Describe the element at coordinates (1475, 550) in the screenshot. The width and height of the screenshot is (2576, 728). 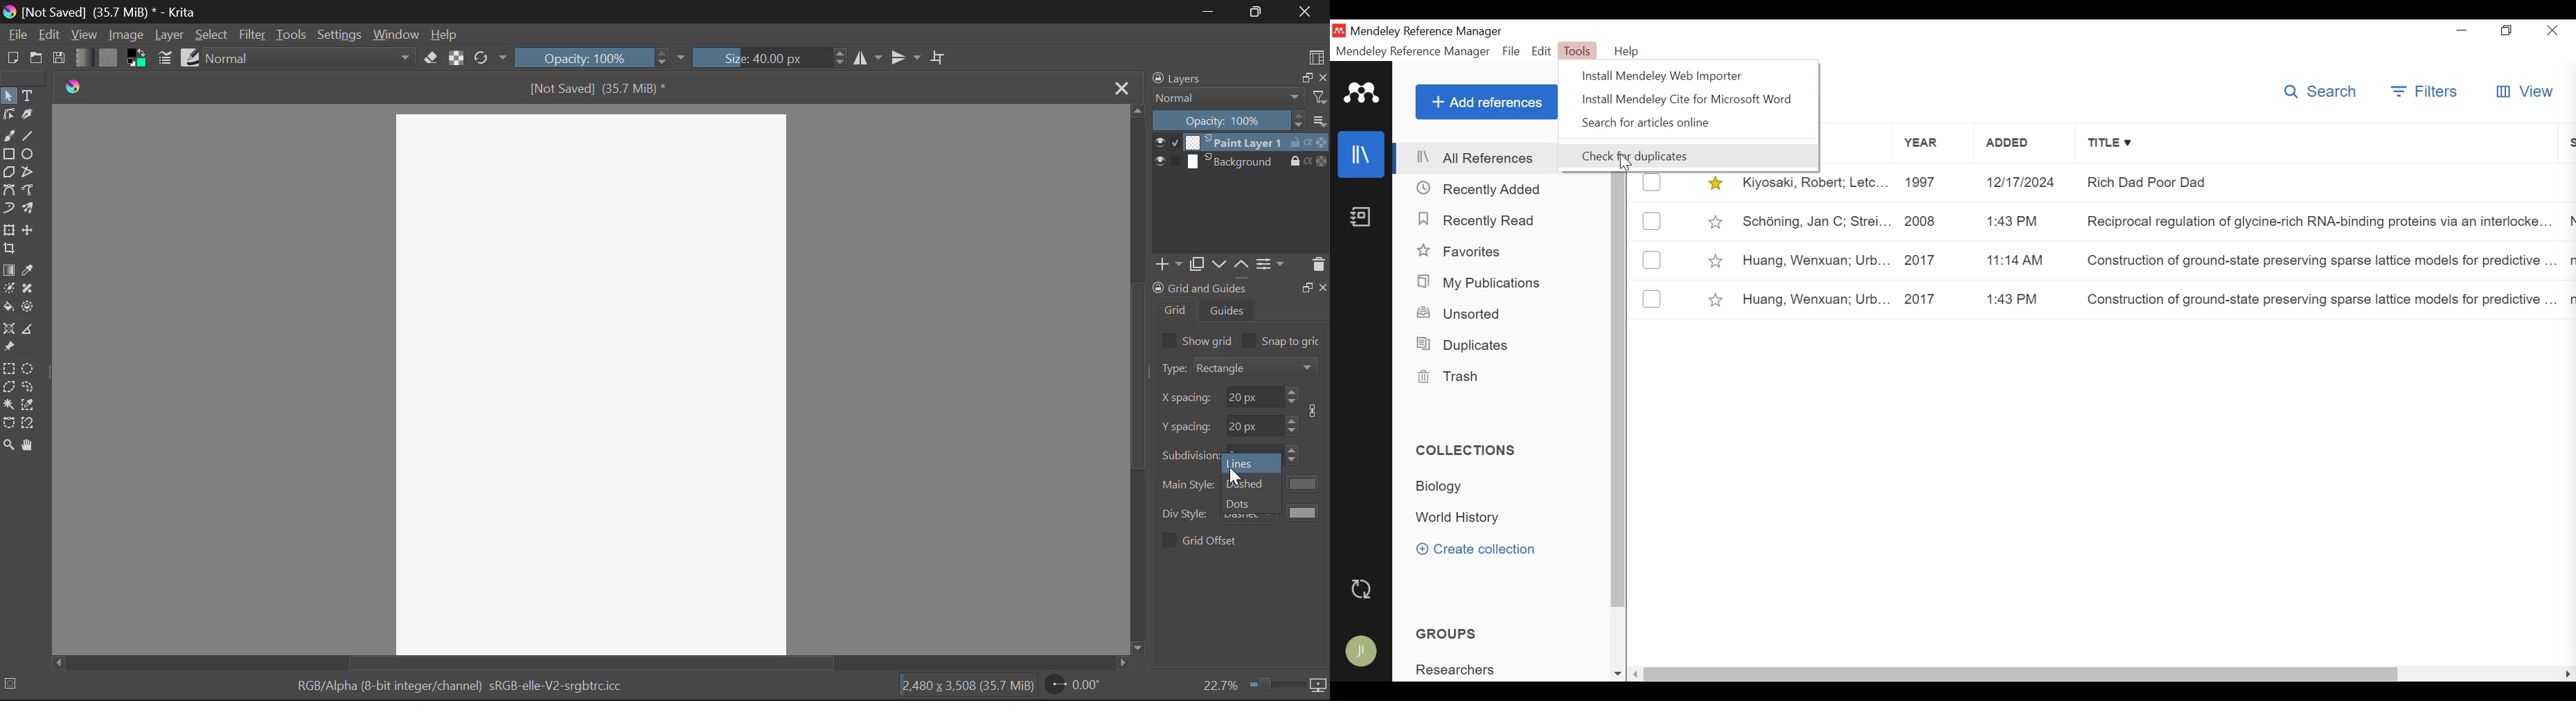
I see `Create Collection` at that location.